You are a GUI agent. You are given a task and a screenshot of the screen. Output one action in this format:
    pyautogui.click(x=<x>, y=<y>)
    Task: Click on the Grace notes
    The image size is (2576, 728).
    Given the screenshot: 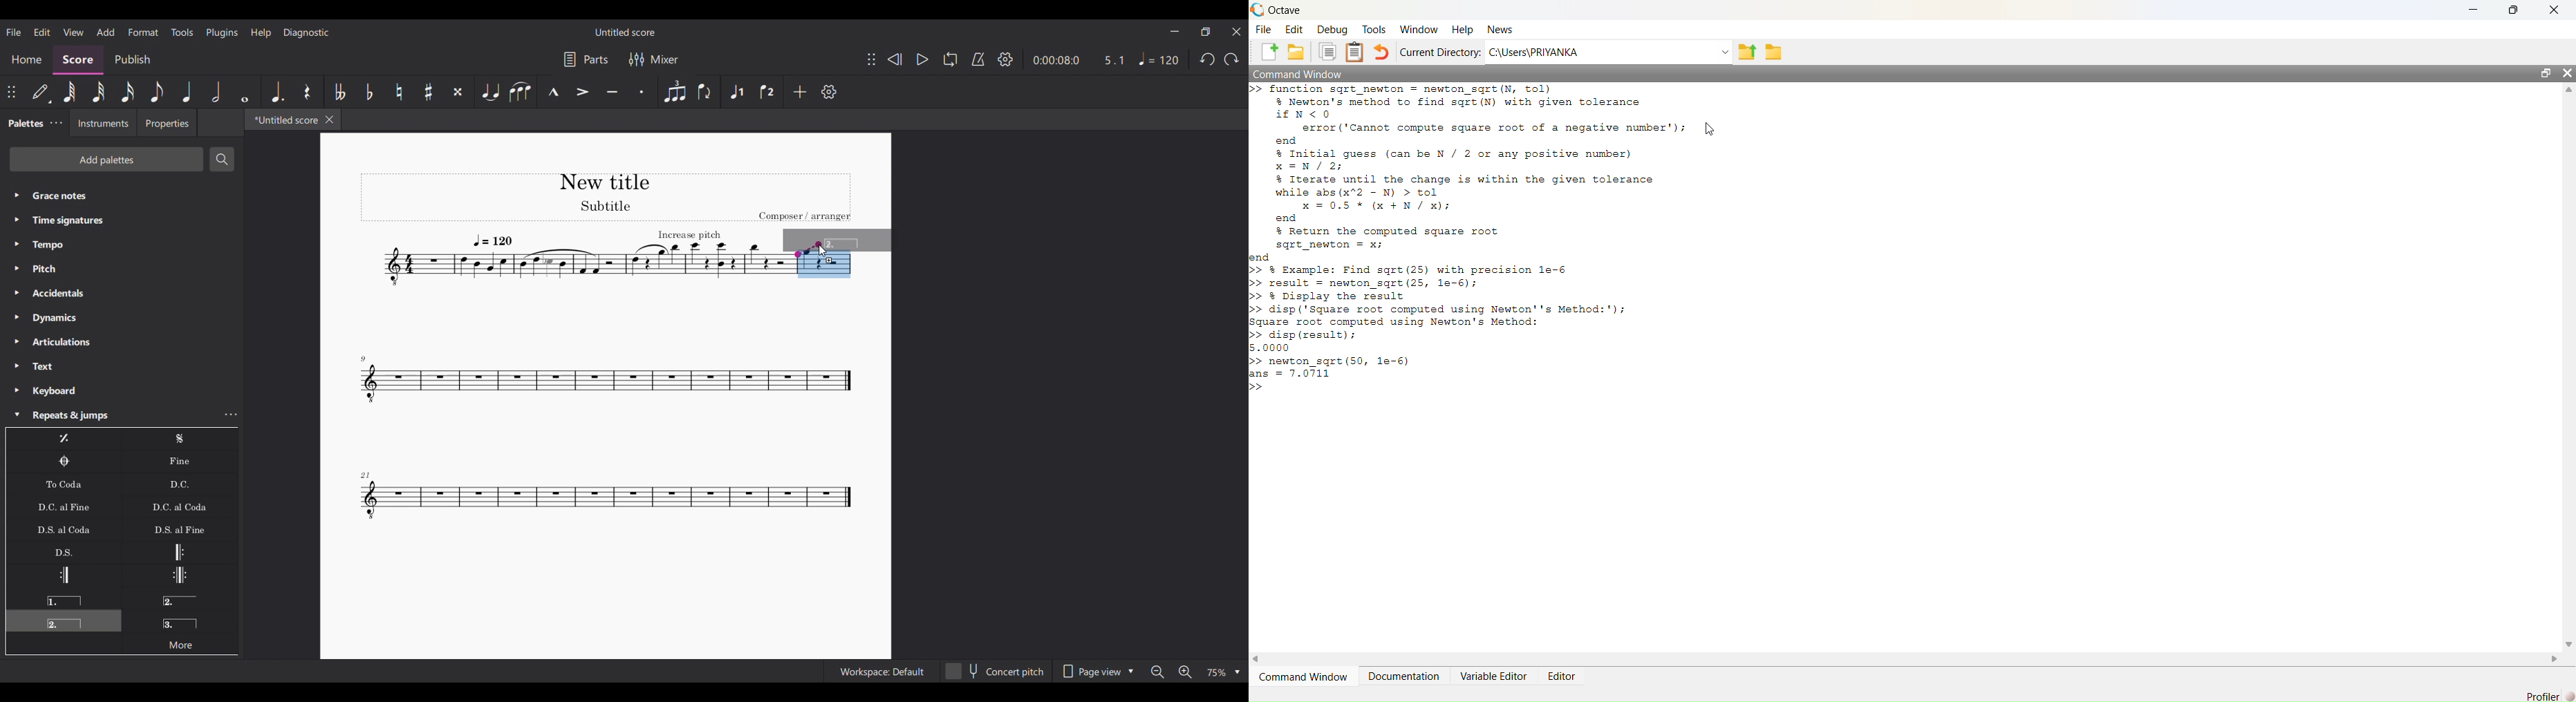 What is the action you would take?
    pyautogui.click(x=122, y=196)
    